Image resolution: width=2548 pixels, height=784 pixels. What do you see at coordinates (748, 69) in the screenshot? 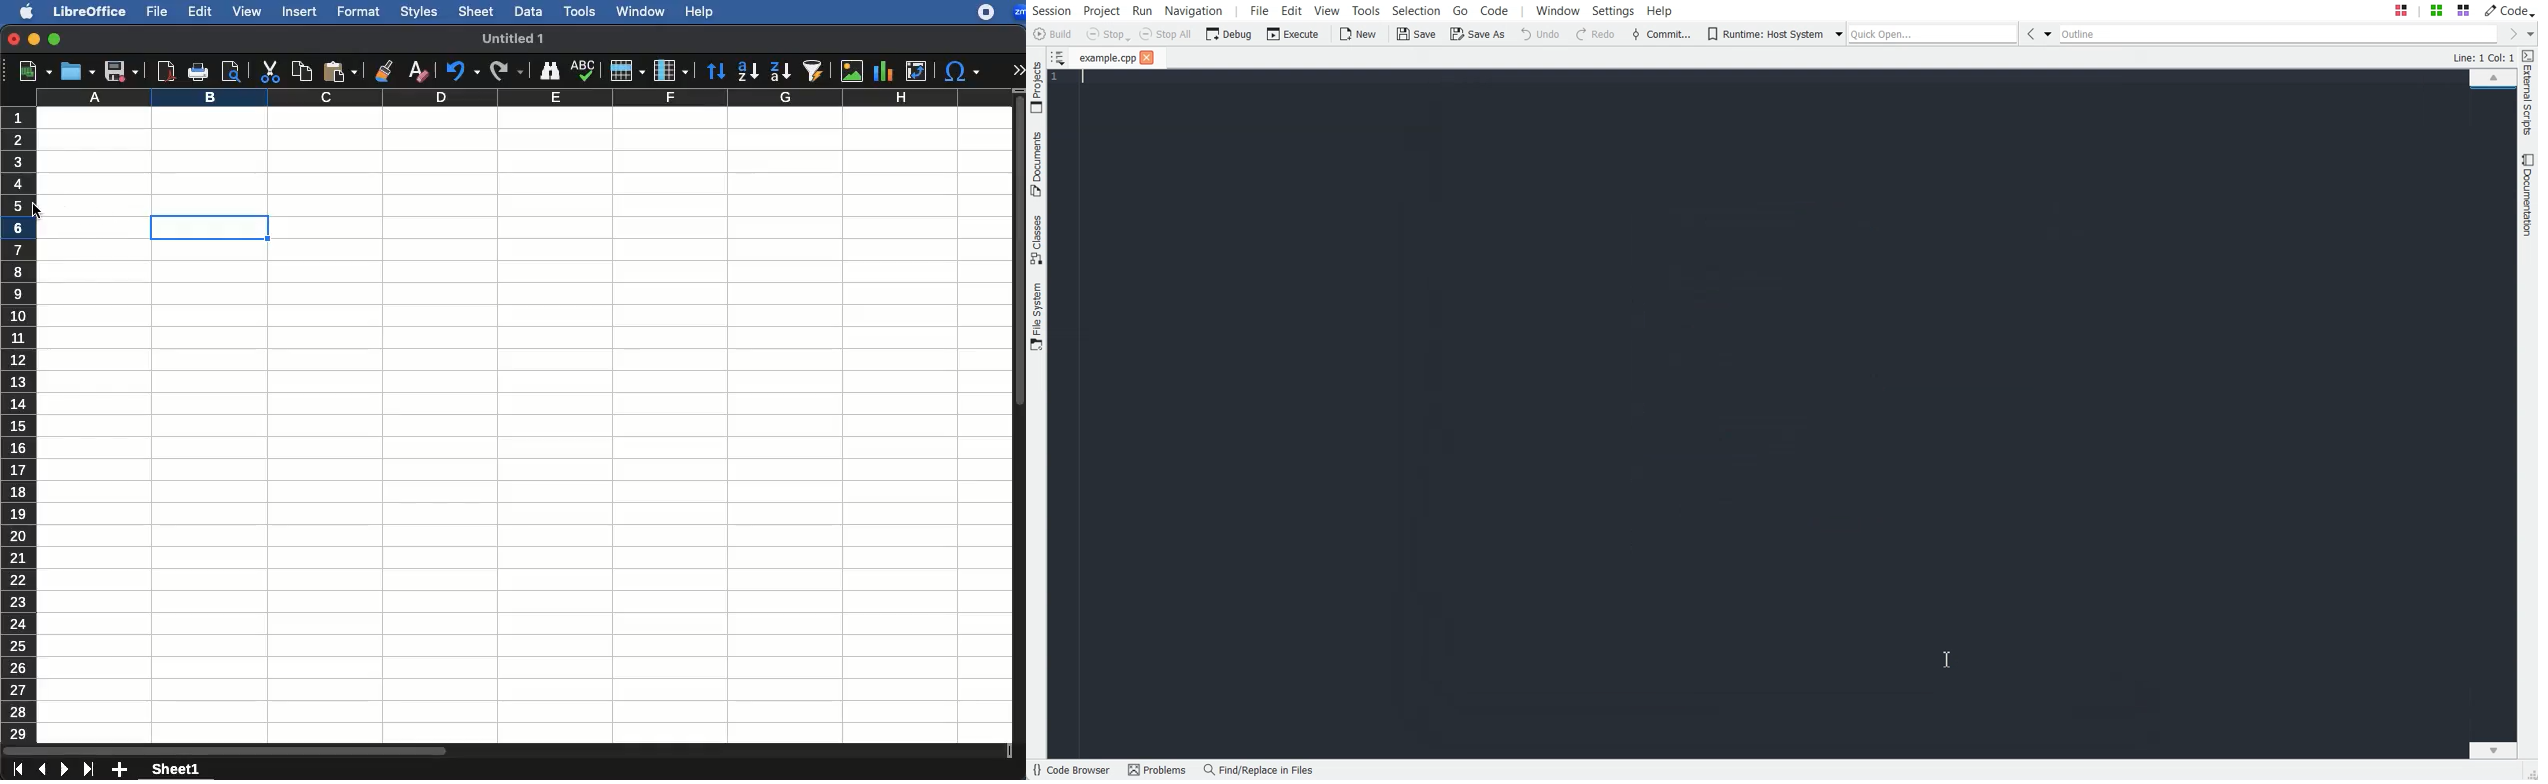
I see `ascending` at bounding box center [748, 69].